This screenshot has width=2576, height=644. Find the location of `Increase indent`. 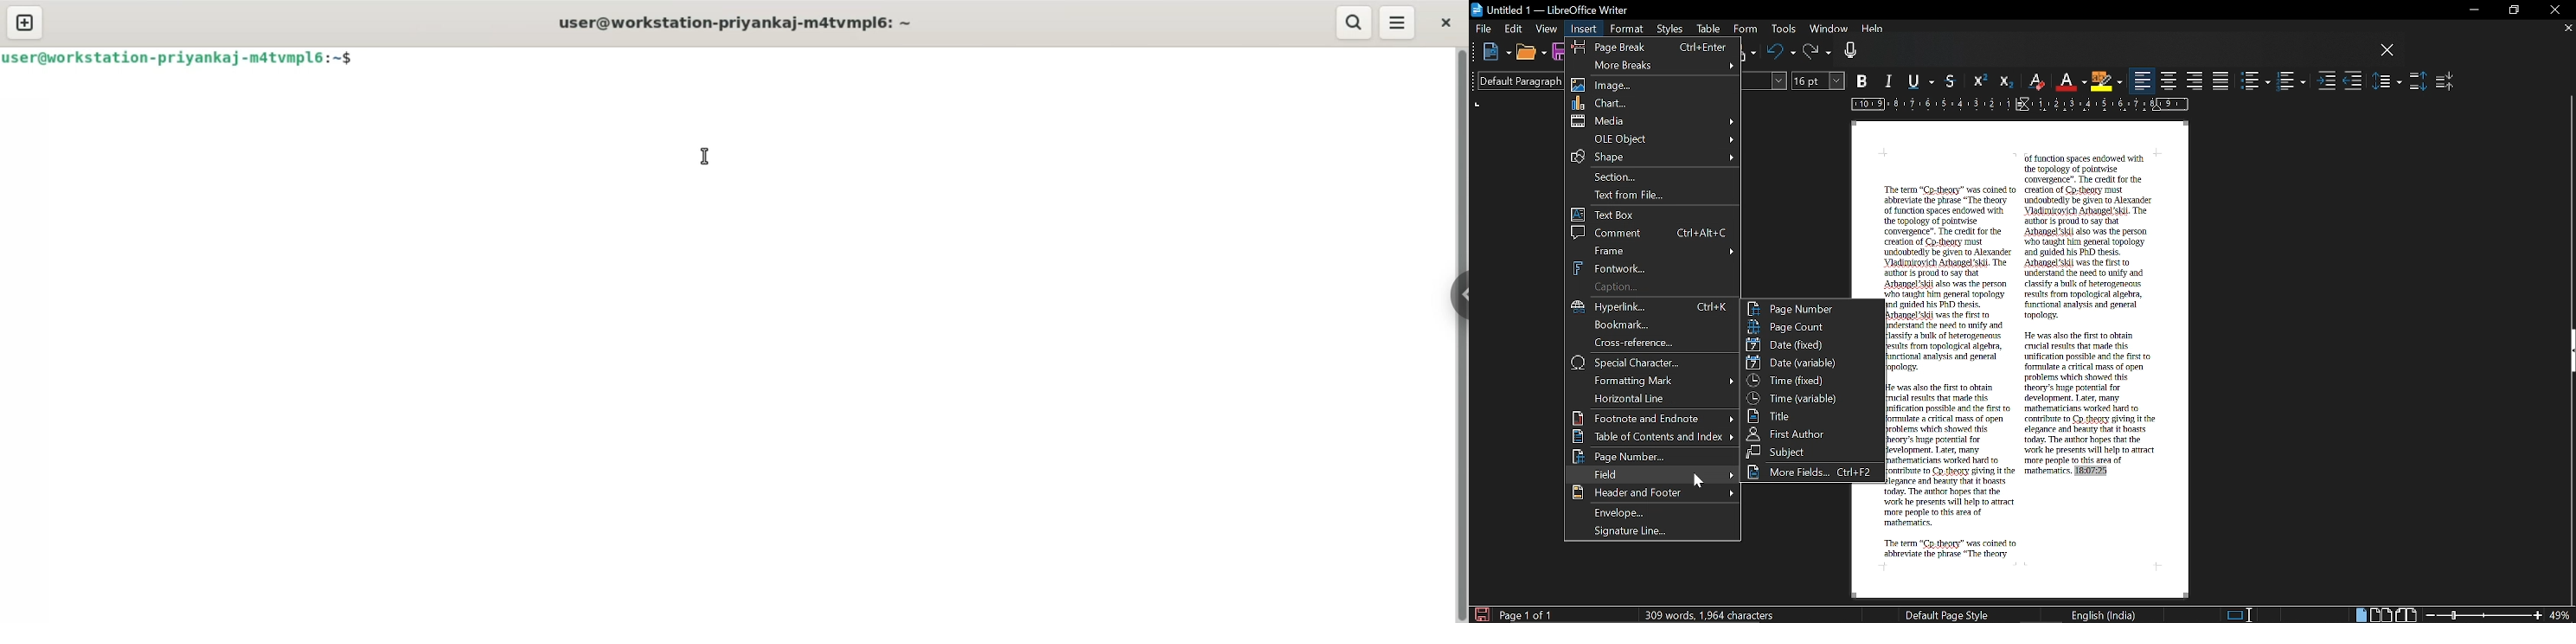

Increase indent is located at coordinates (2327, 82).